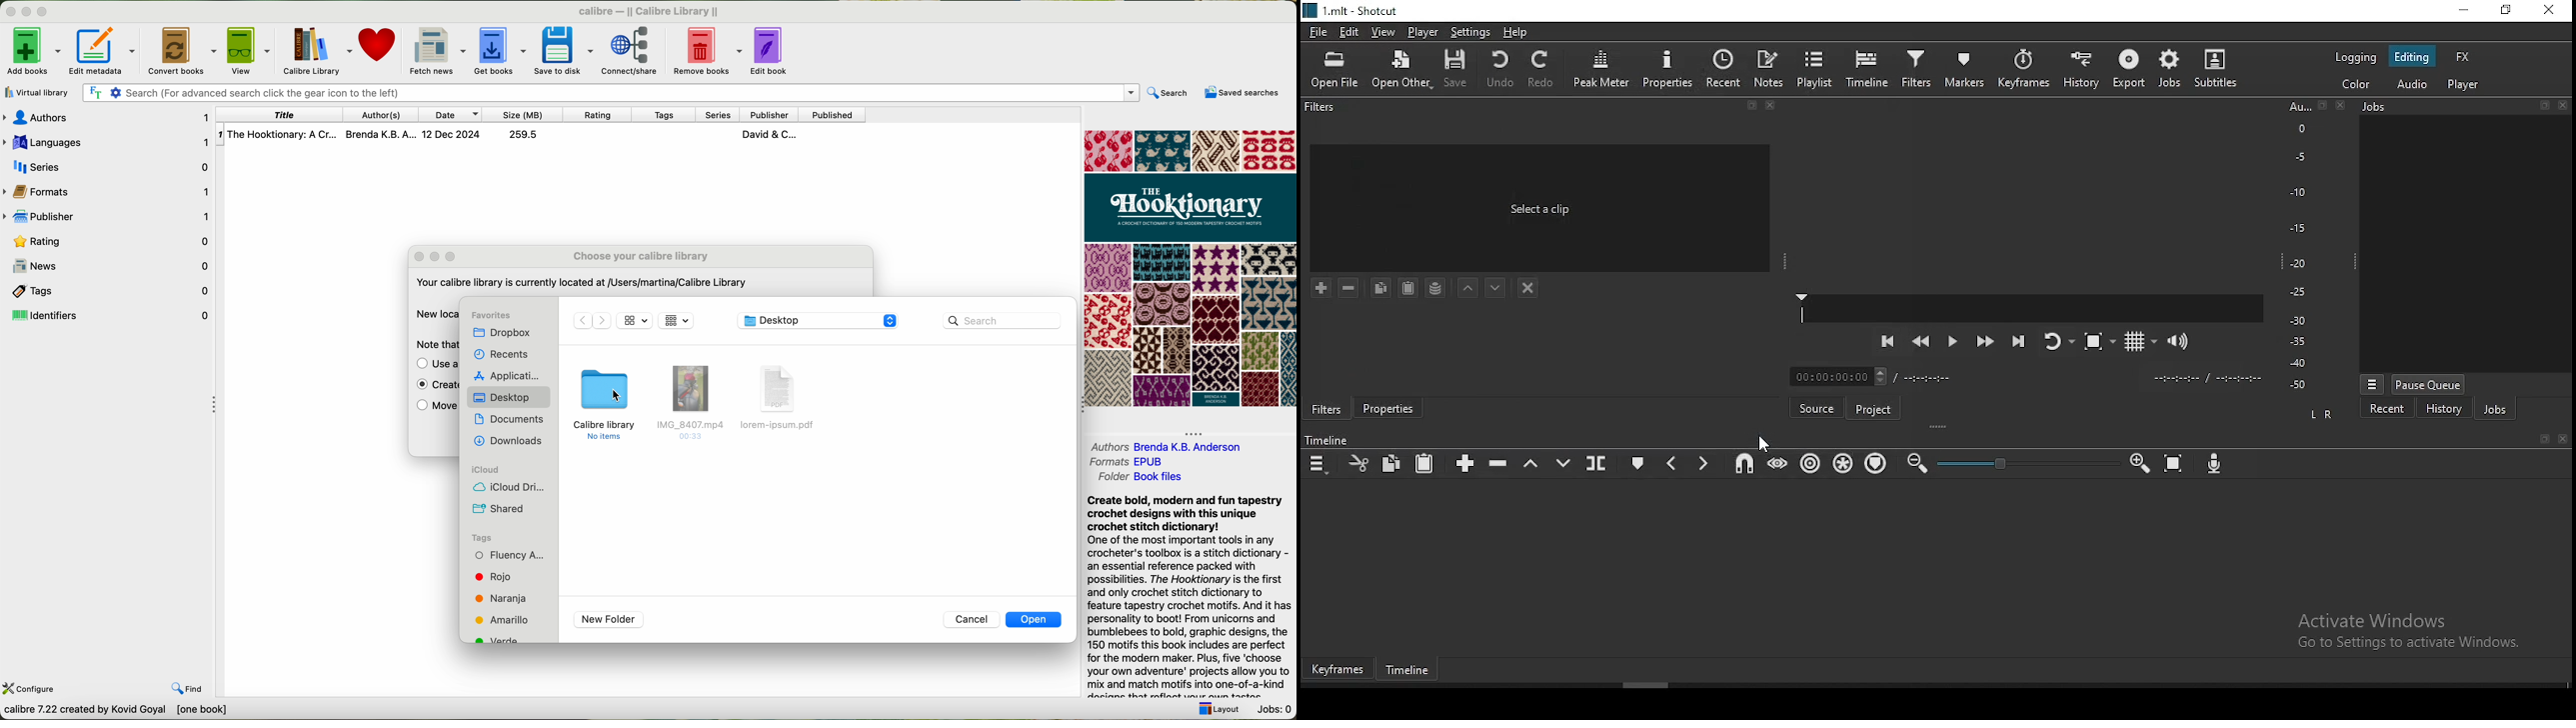  Describe the element at coordinates (2564, 440) in the screenshot. I see `close` at that location.